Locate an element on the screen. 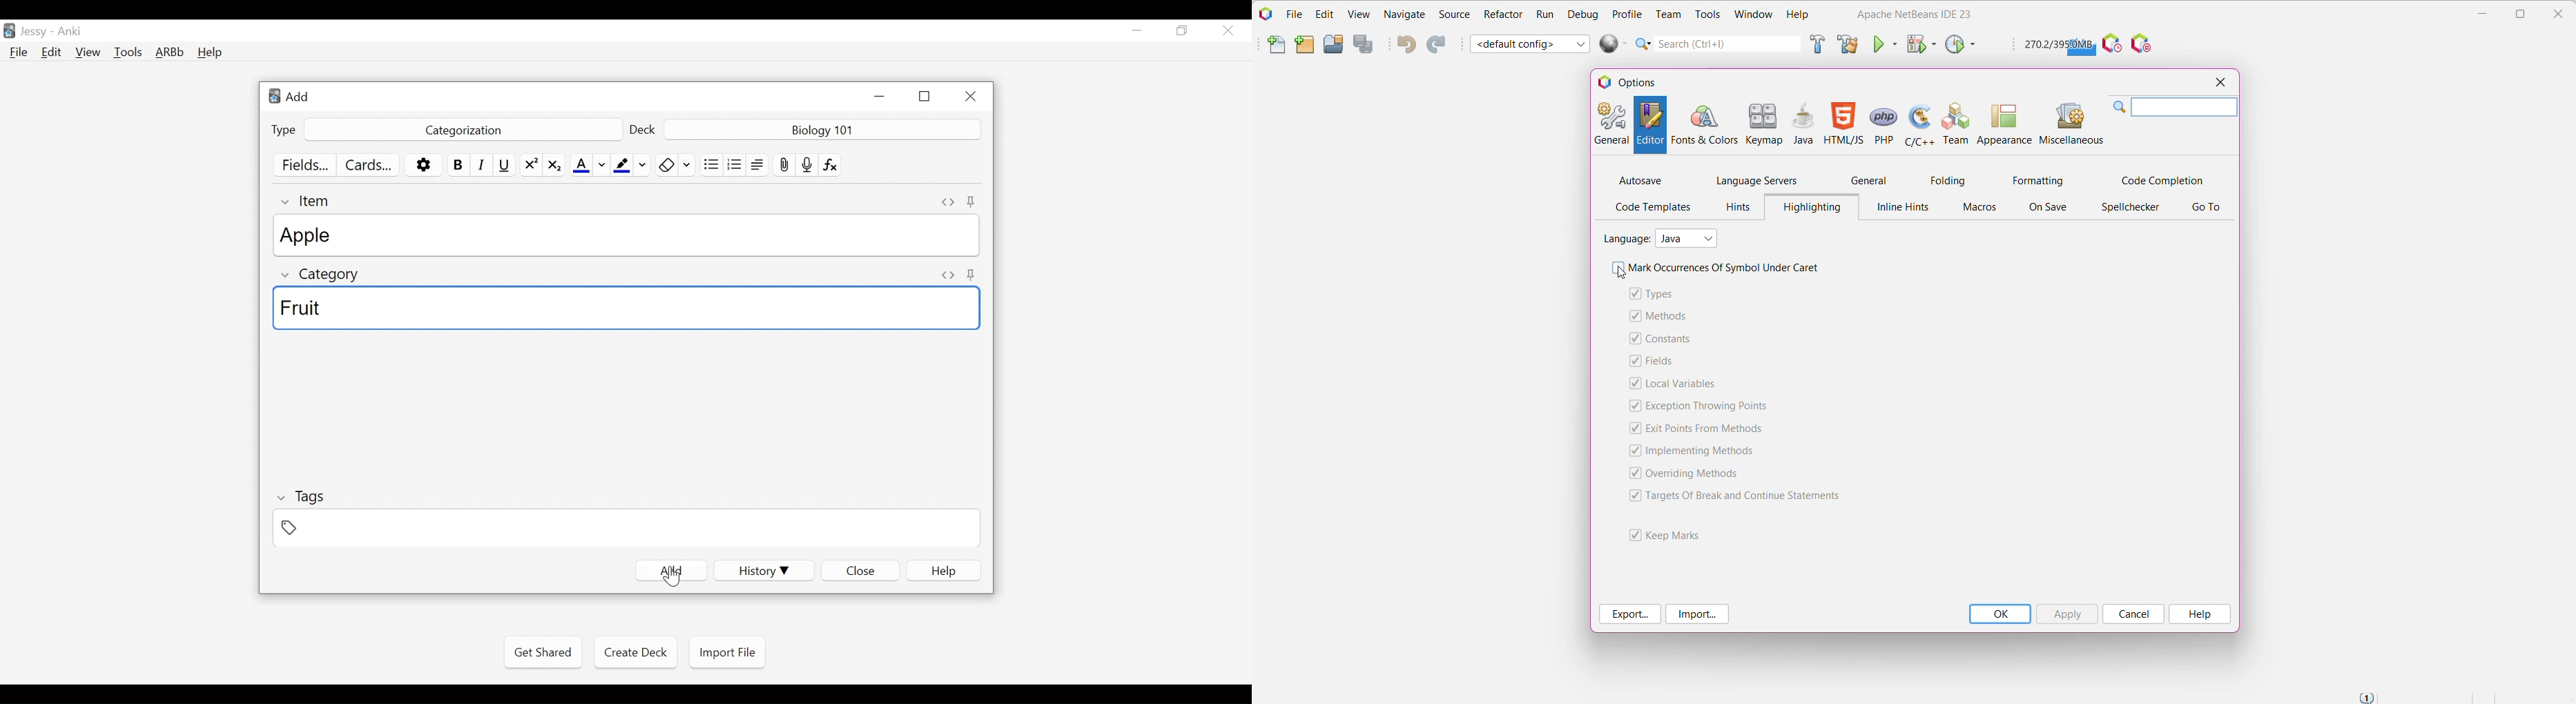 The width and height of the screenshot is (2576, 728). Superscript is located at coordinates (531, 165).